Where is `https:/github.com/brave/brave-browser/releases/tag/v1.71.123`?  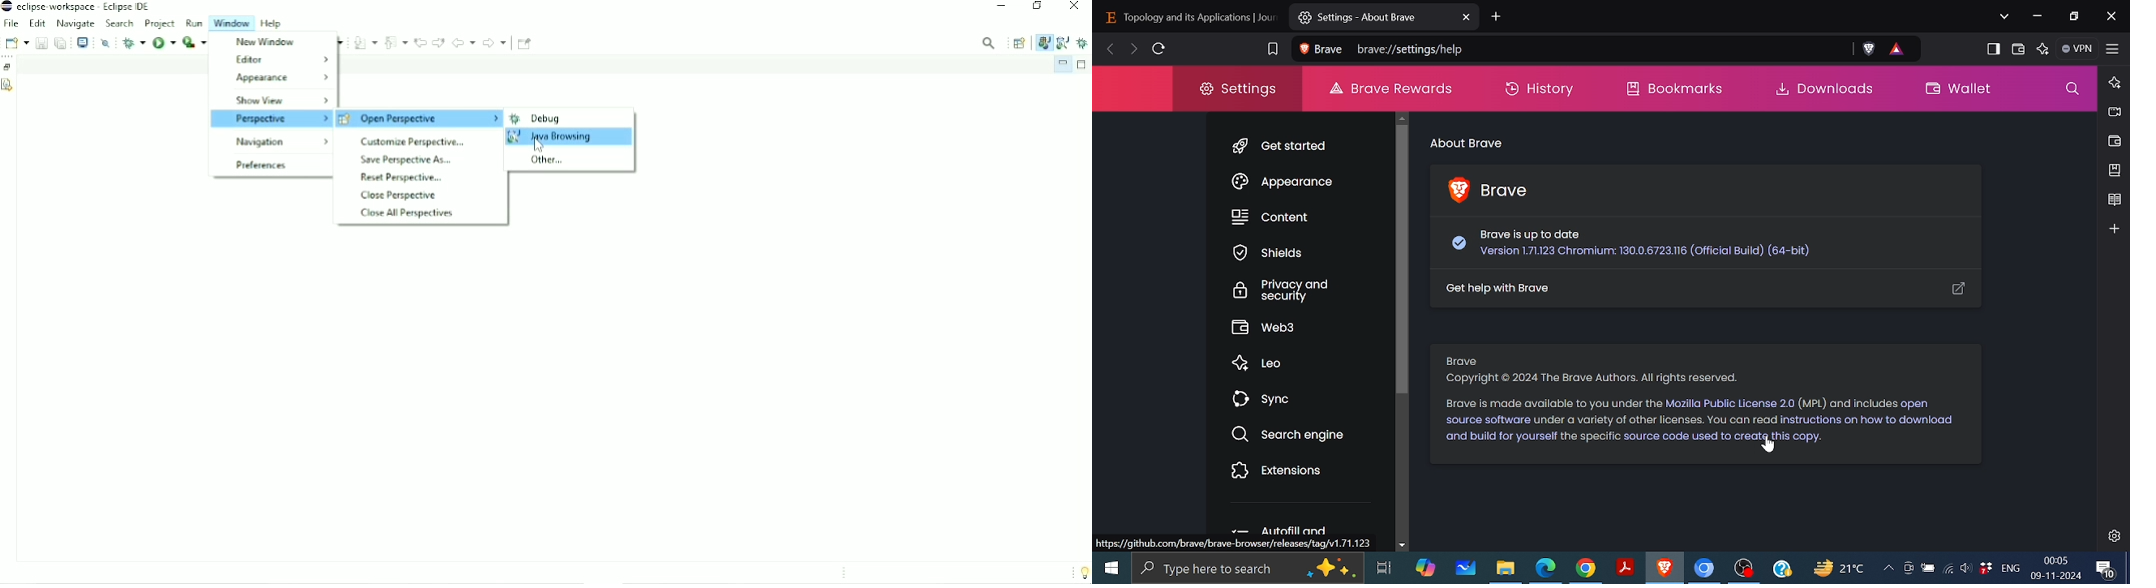 https:/github.com/brave/brave-browser/releases/tag/v1.71.123 is located at coordinates (1237, 545).